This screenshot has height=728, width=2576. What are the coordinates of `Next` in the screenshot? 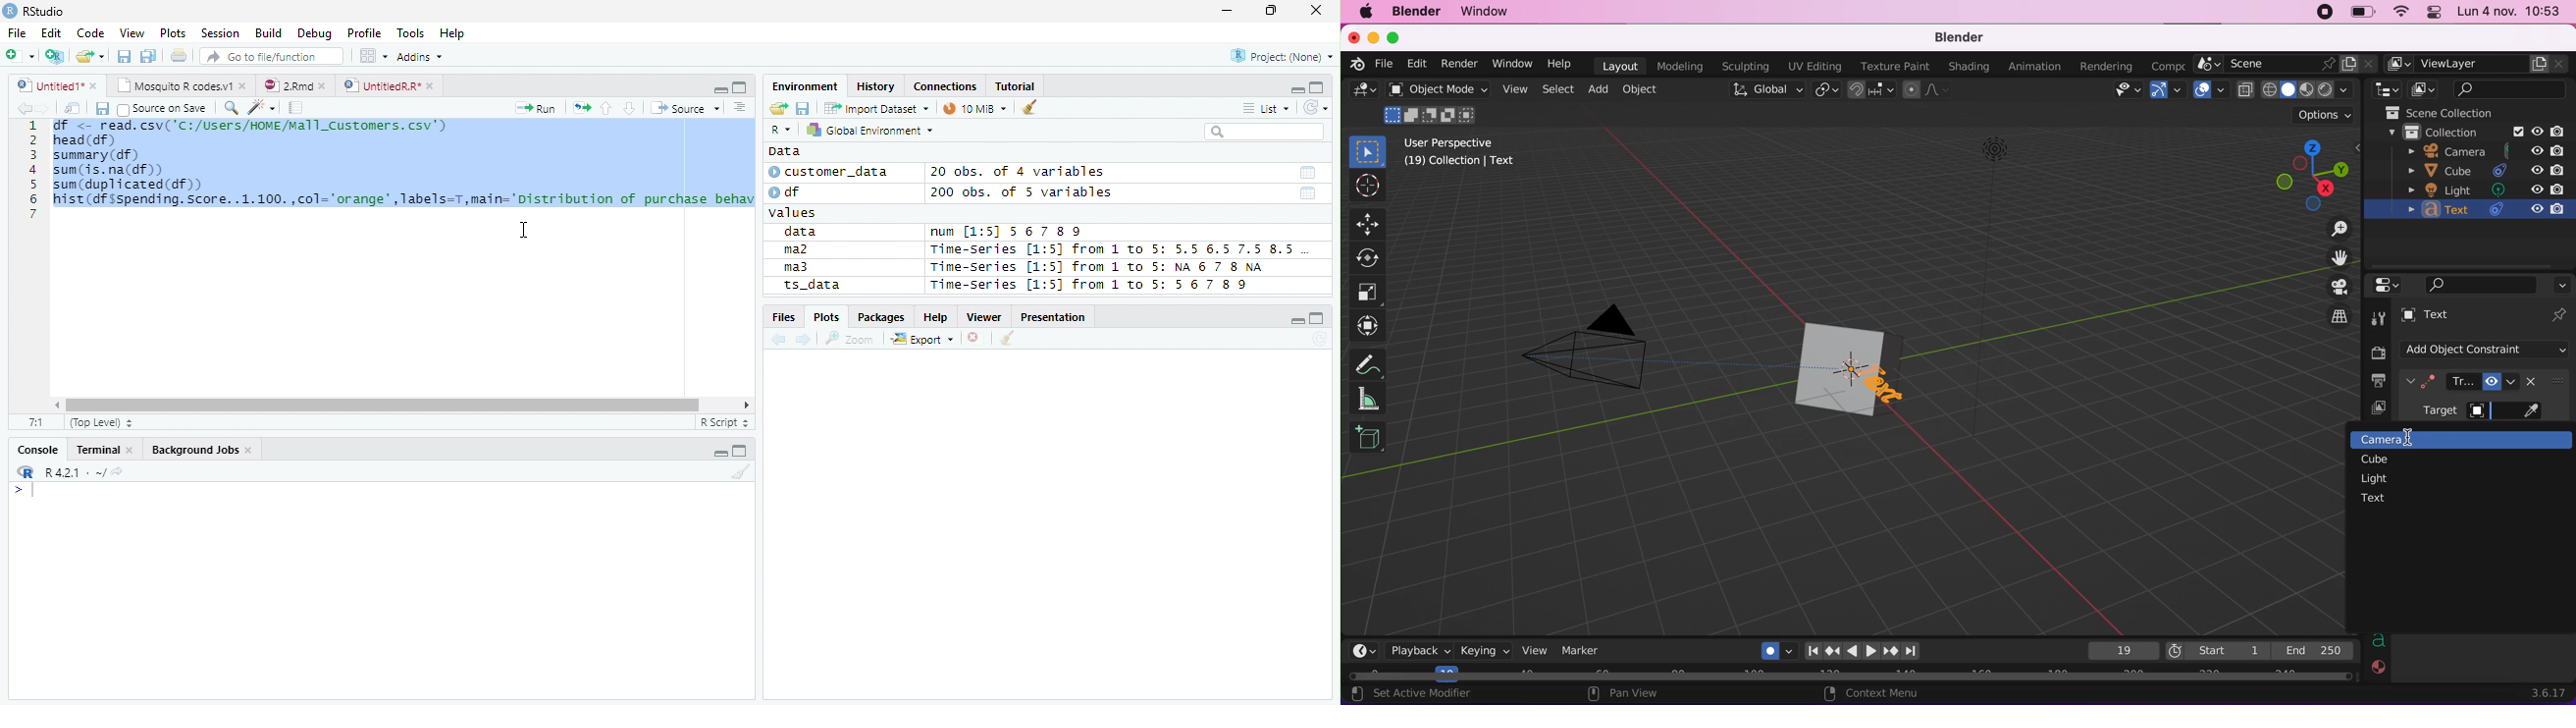 It's located at (44, 109).